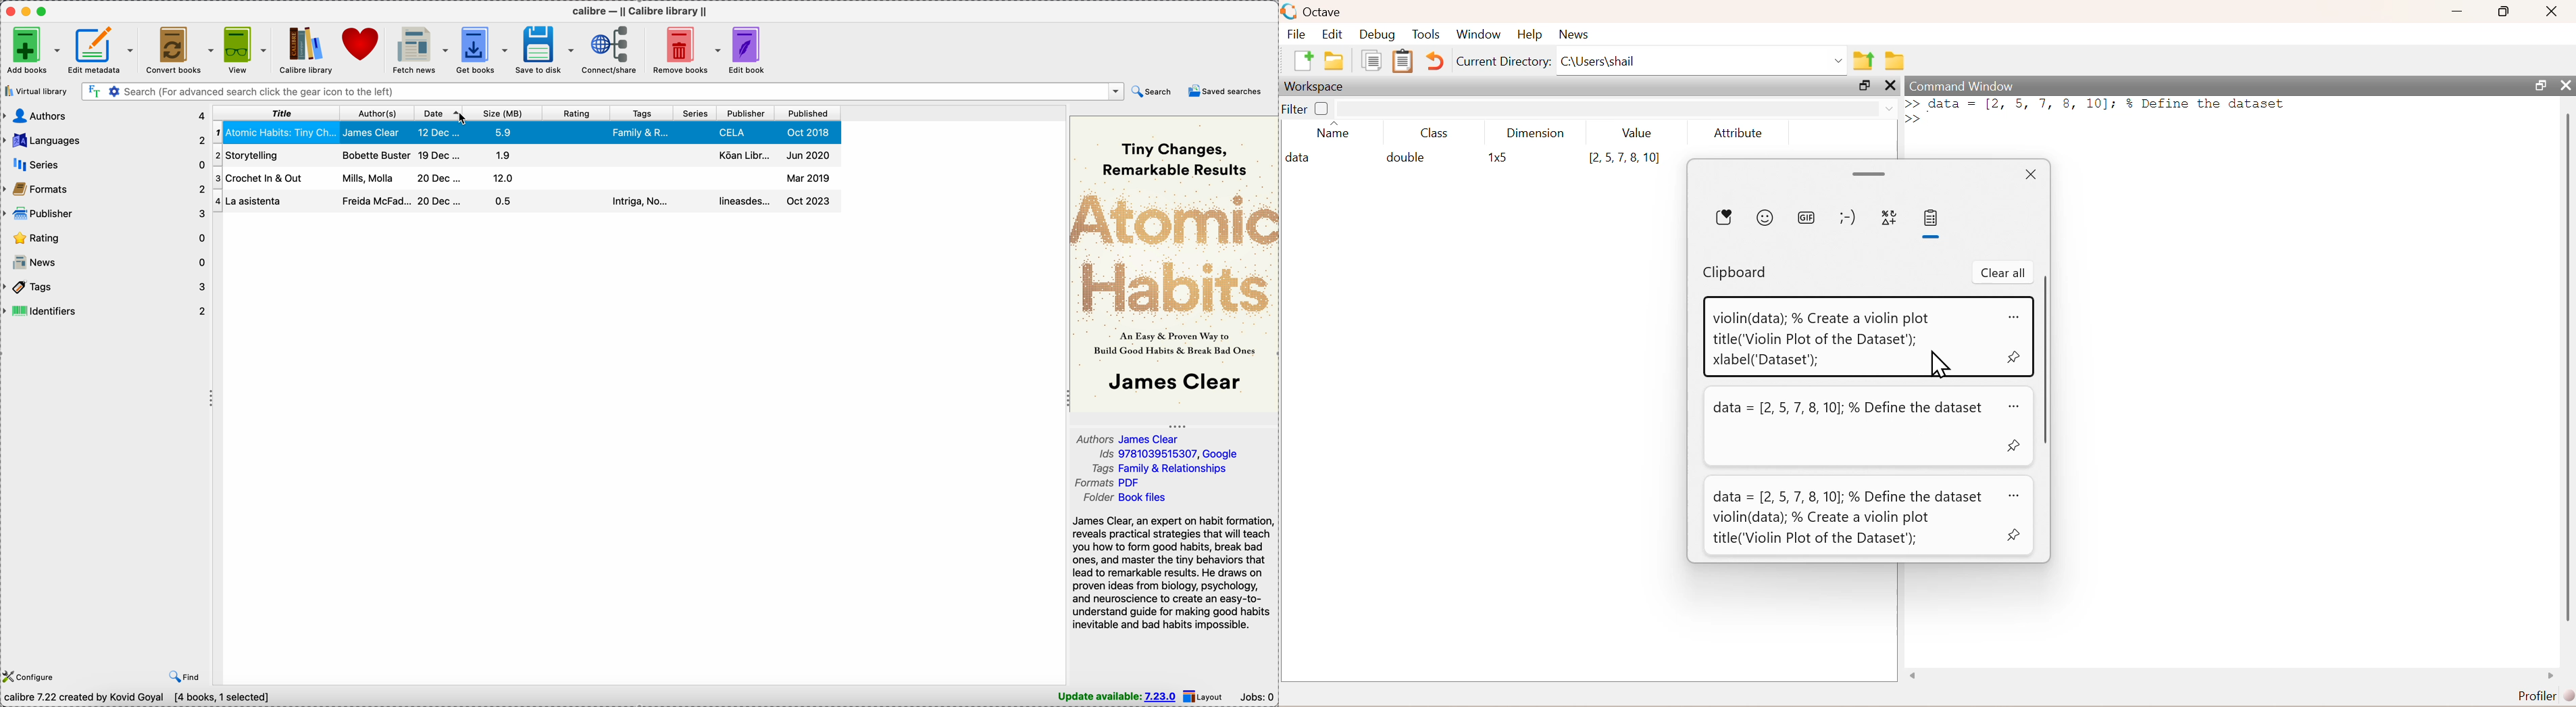  I want to click on close Calibre, so click(10, 11).